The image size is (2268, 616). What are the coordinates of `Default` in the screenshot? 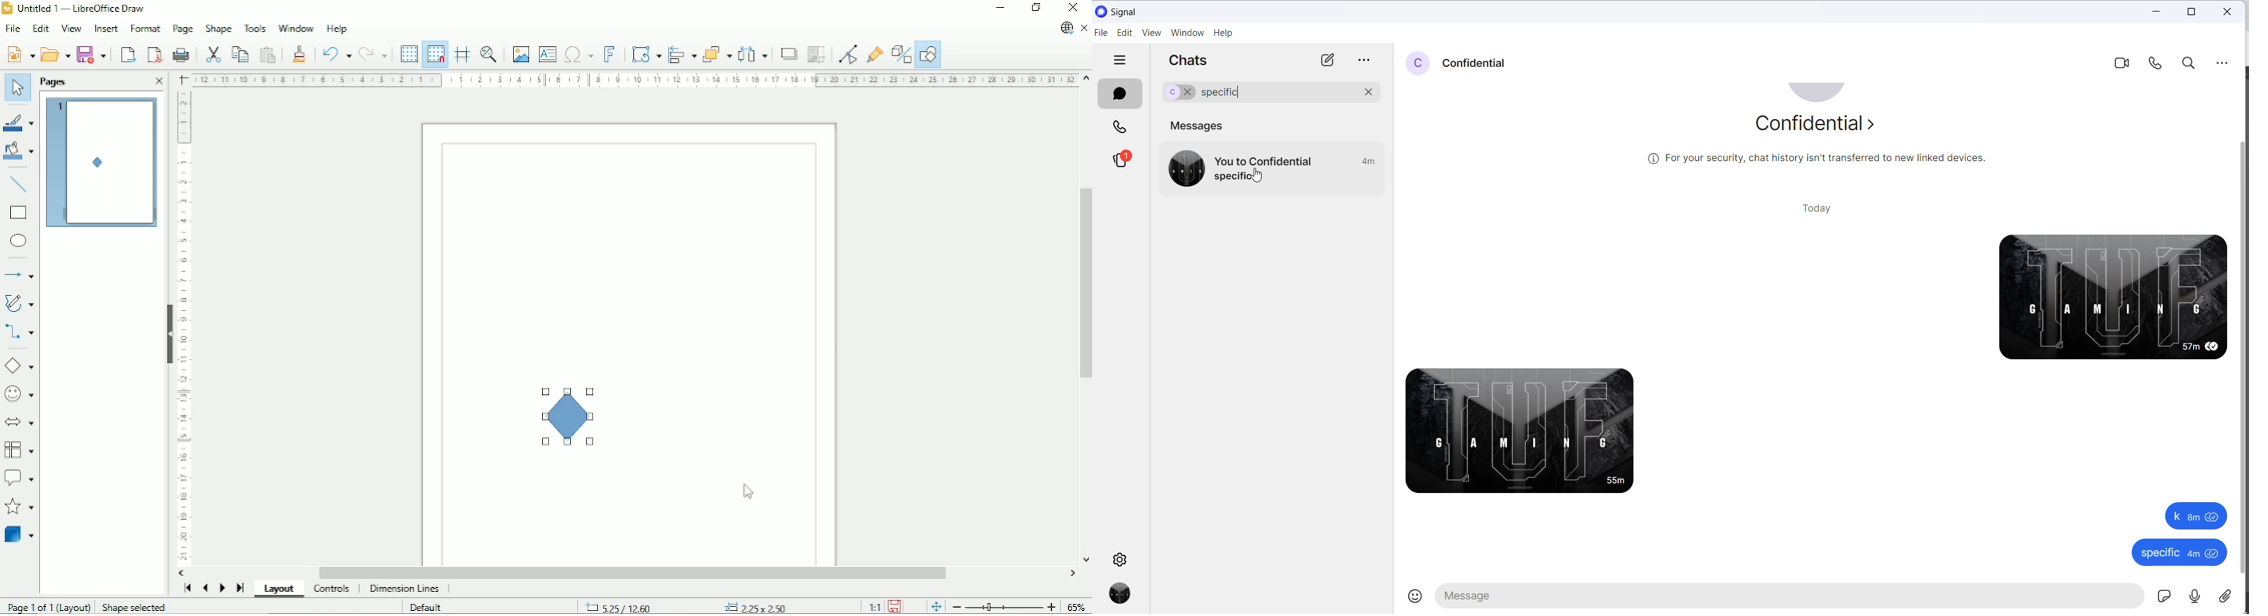 It's located at (427, 607).